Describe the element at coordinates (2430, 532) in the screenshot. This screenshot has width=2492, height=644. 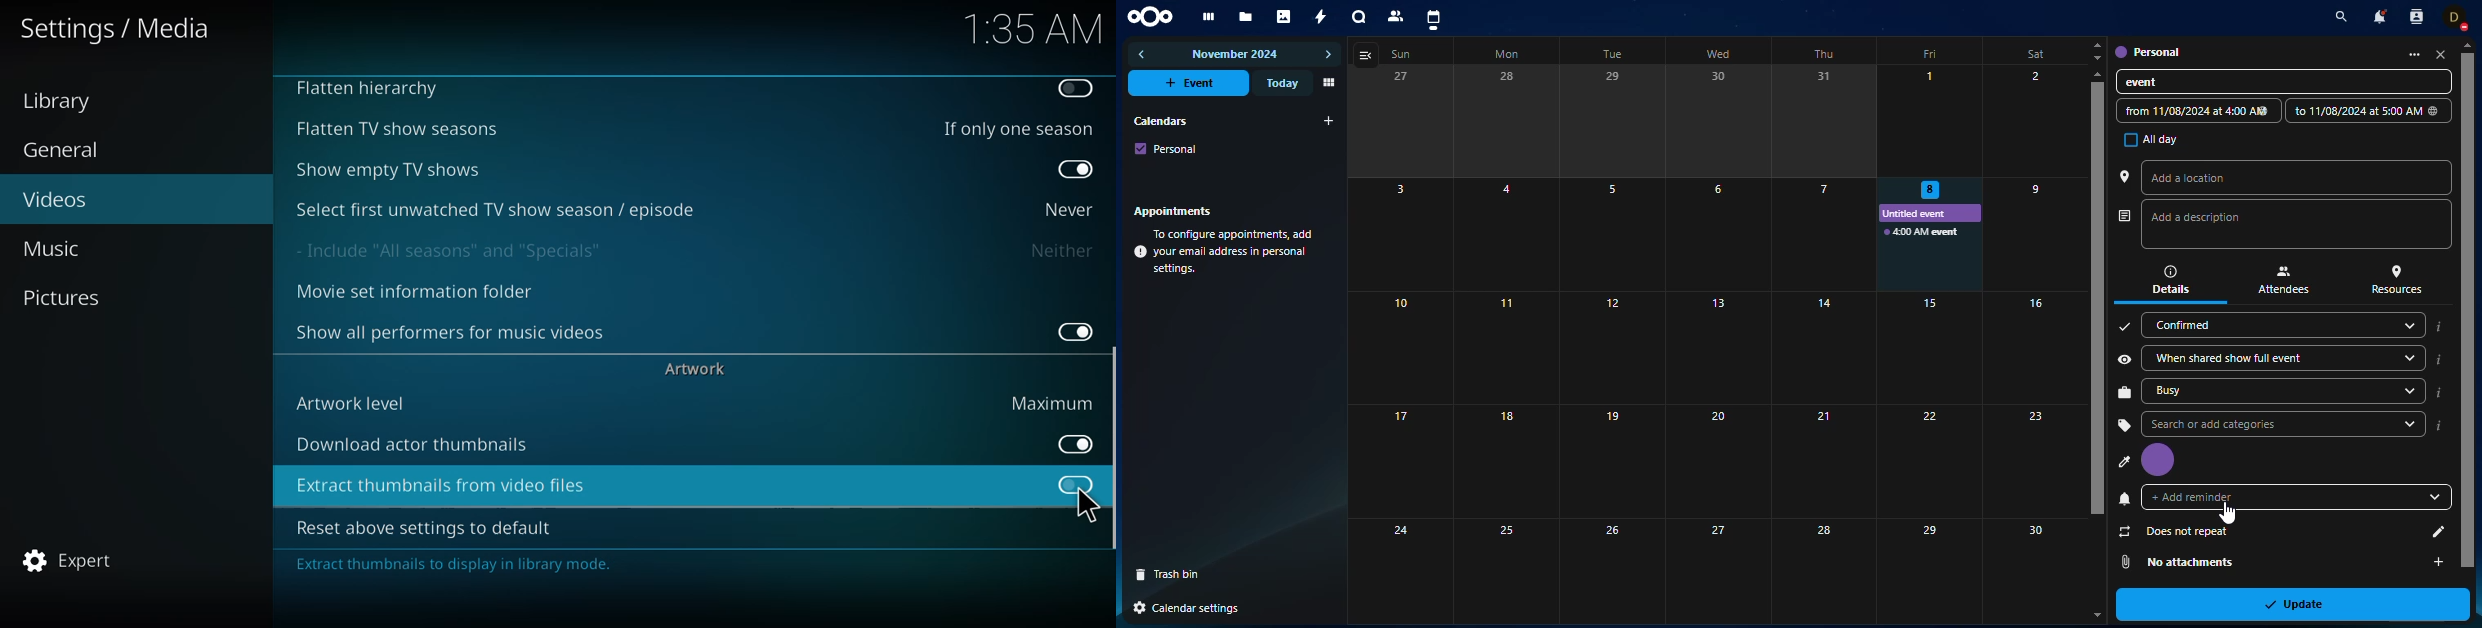
I see `edit` at that location.